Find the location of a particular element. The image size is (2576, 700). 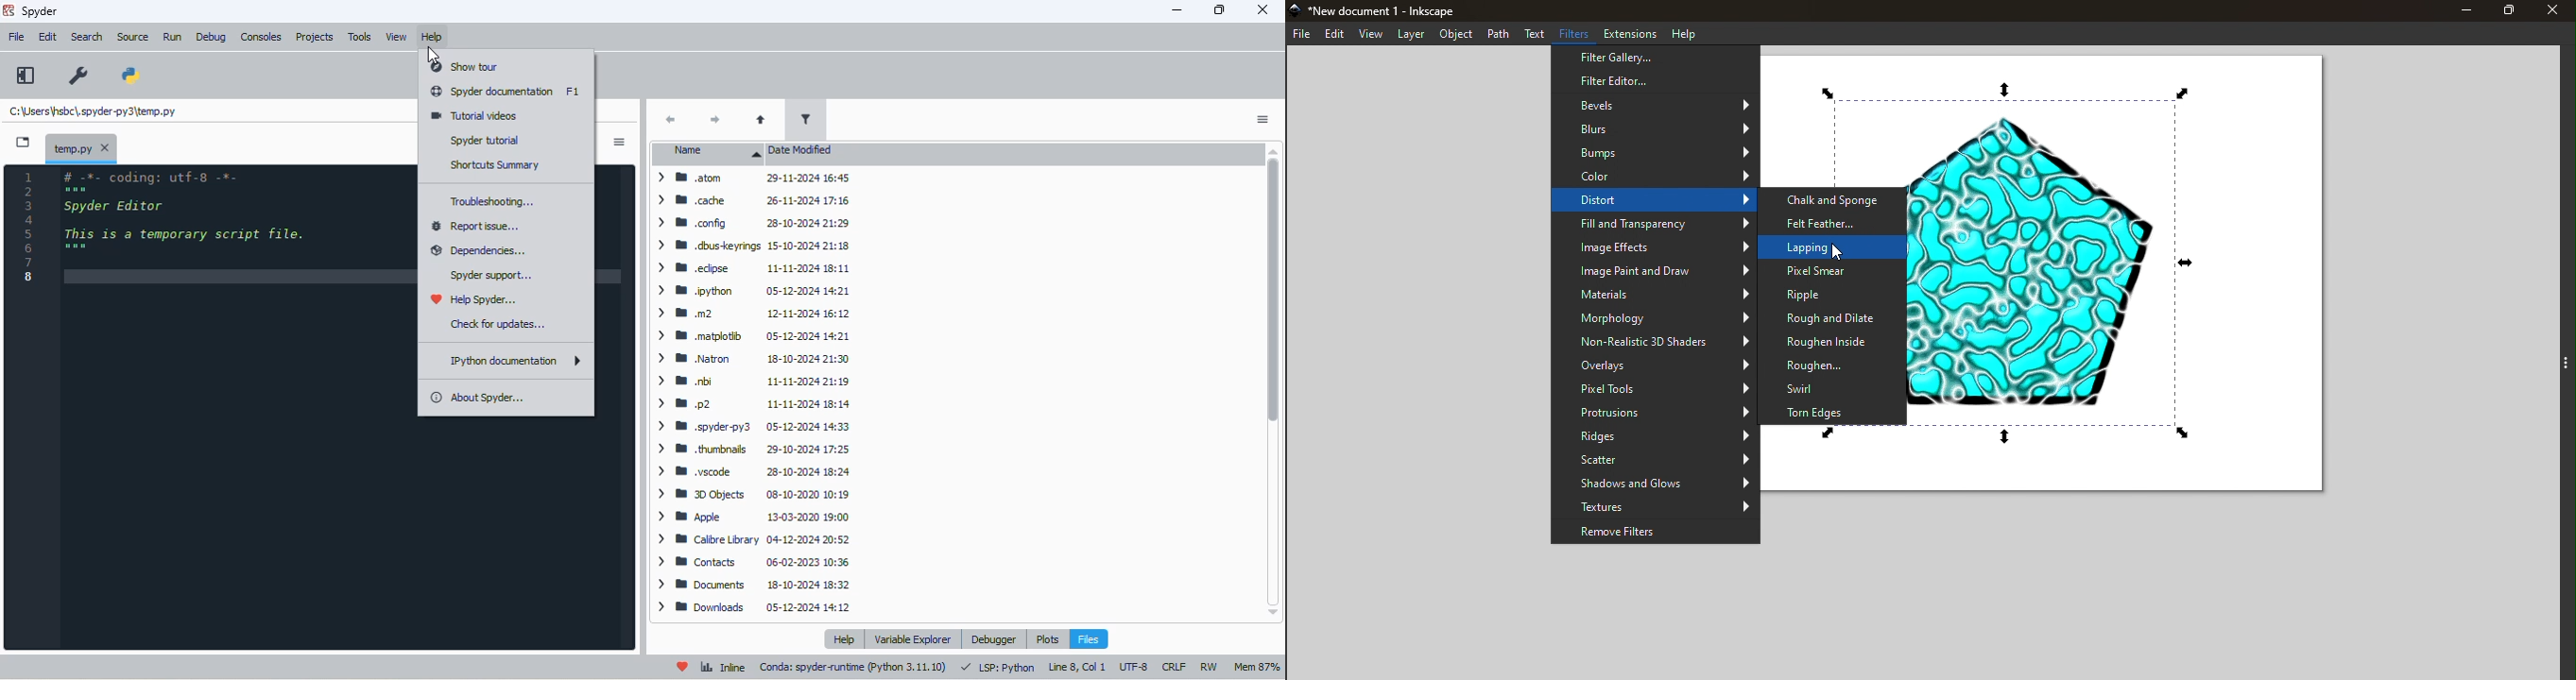

report issue is located at coordinates (477, 226).